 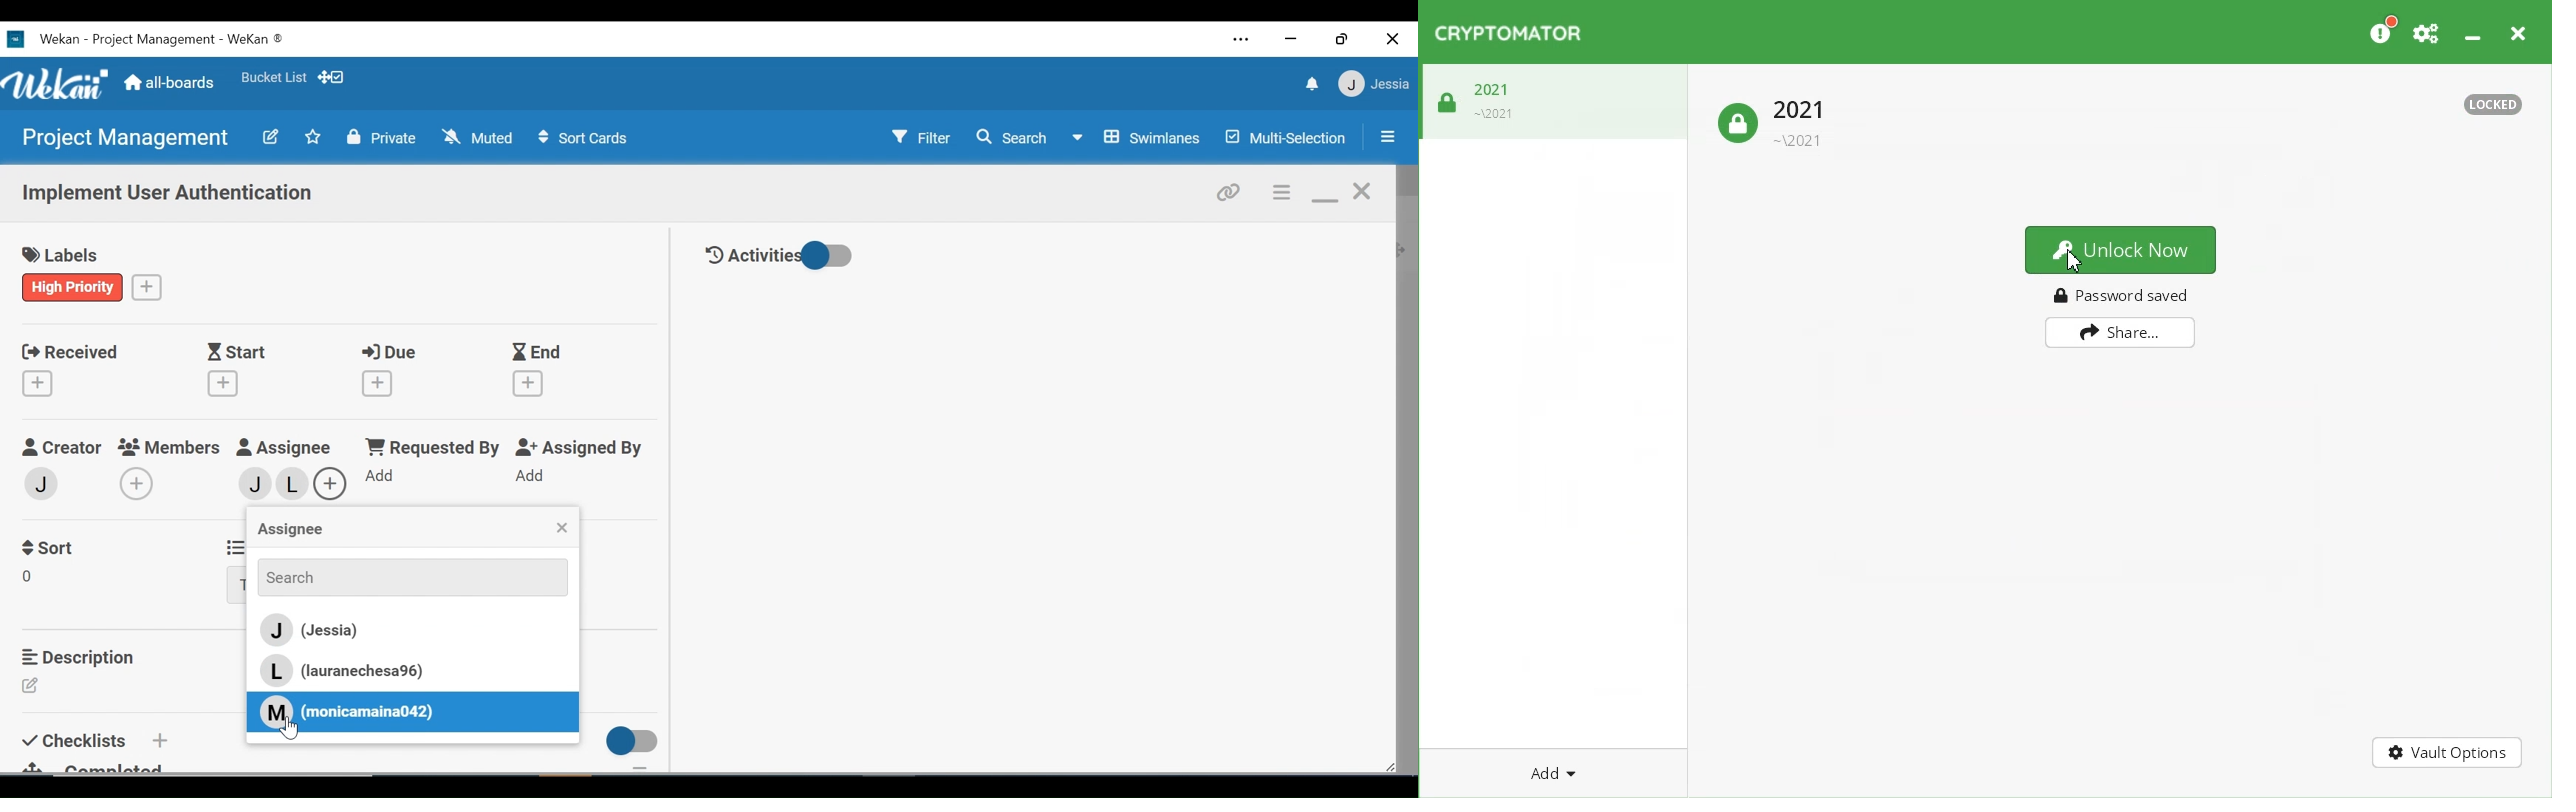 What do you see at coordinates (82, 657) in the screenshot?
I see `Description` at bounding box center [82, 657].